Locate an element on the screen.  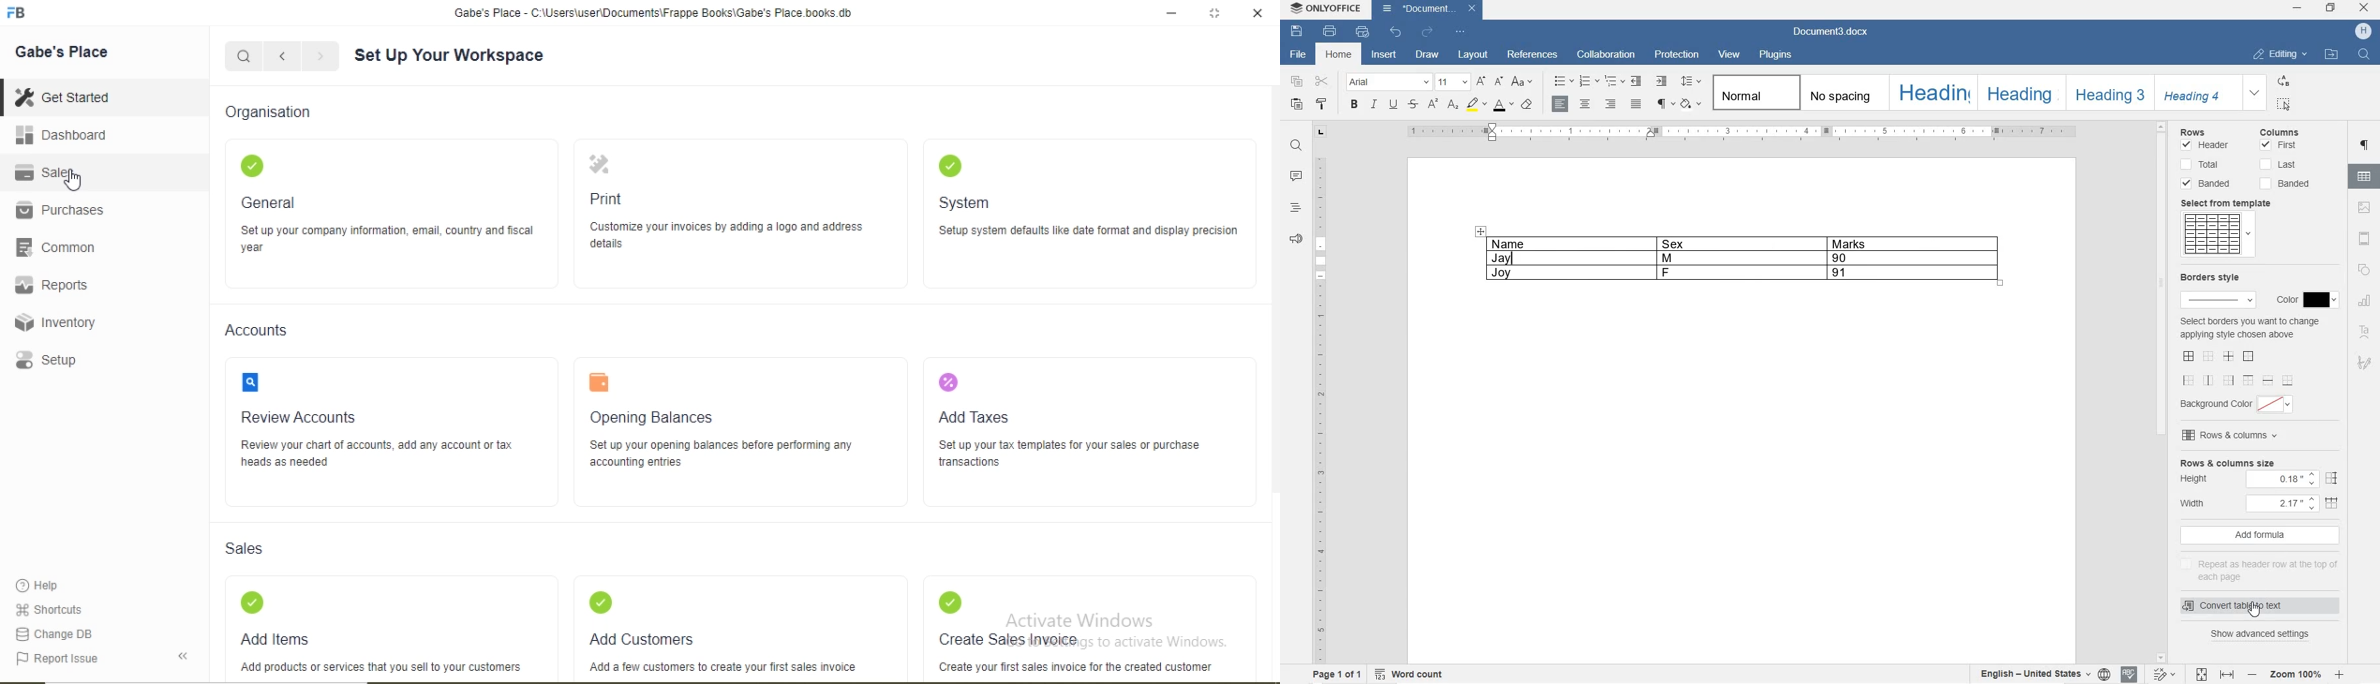
logo is located at coordinates (25, 13).